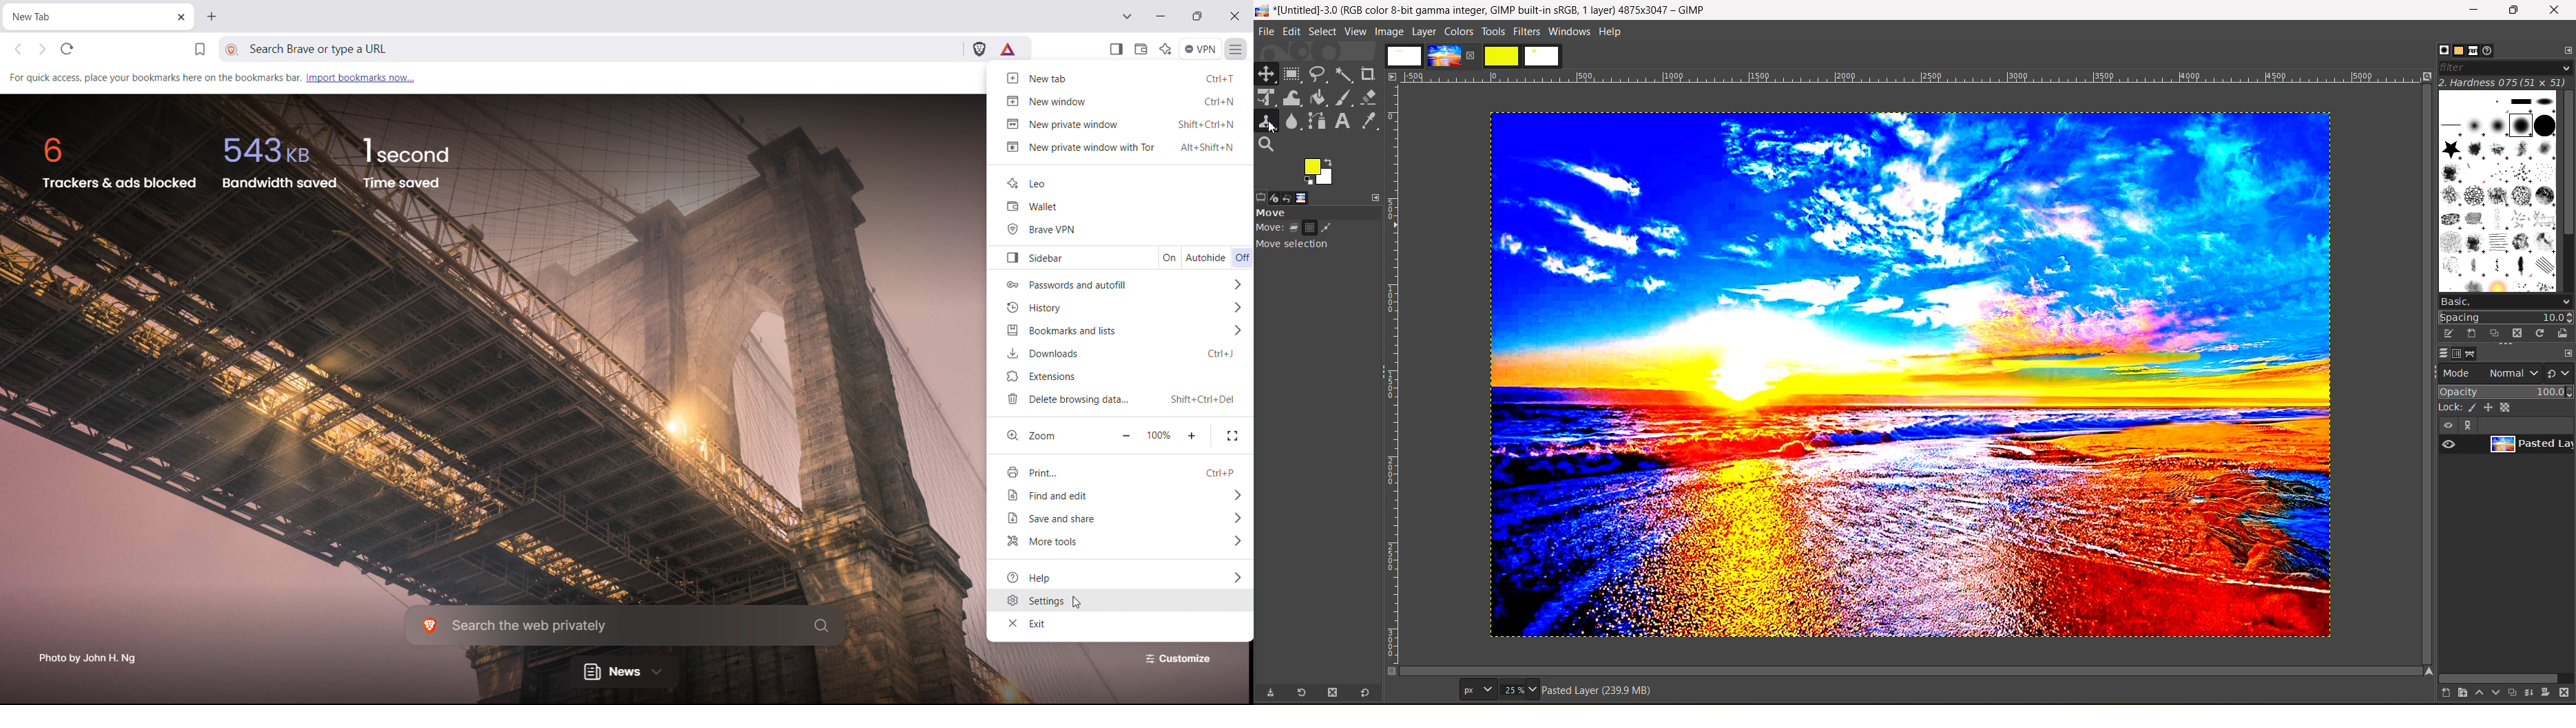  I want to click on colors, so click(1458, 31).